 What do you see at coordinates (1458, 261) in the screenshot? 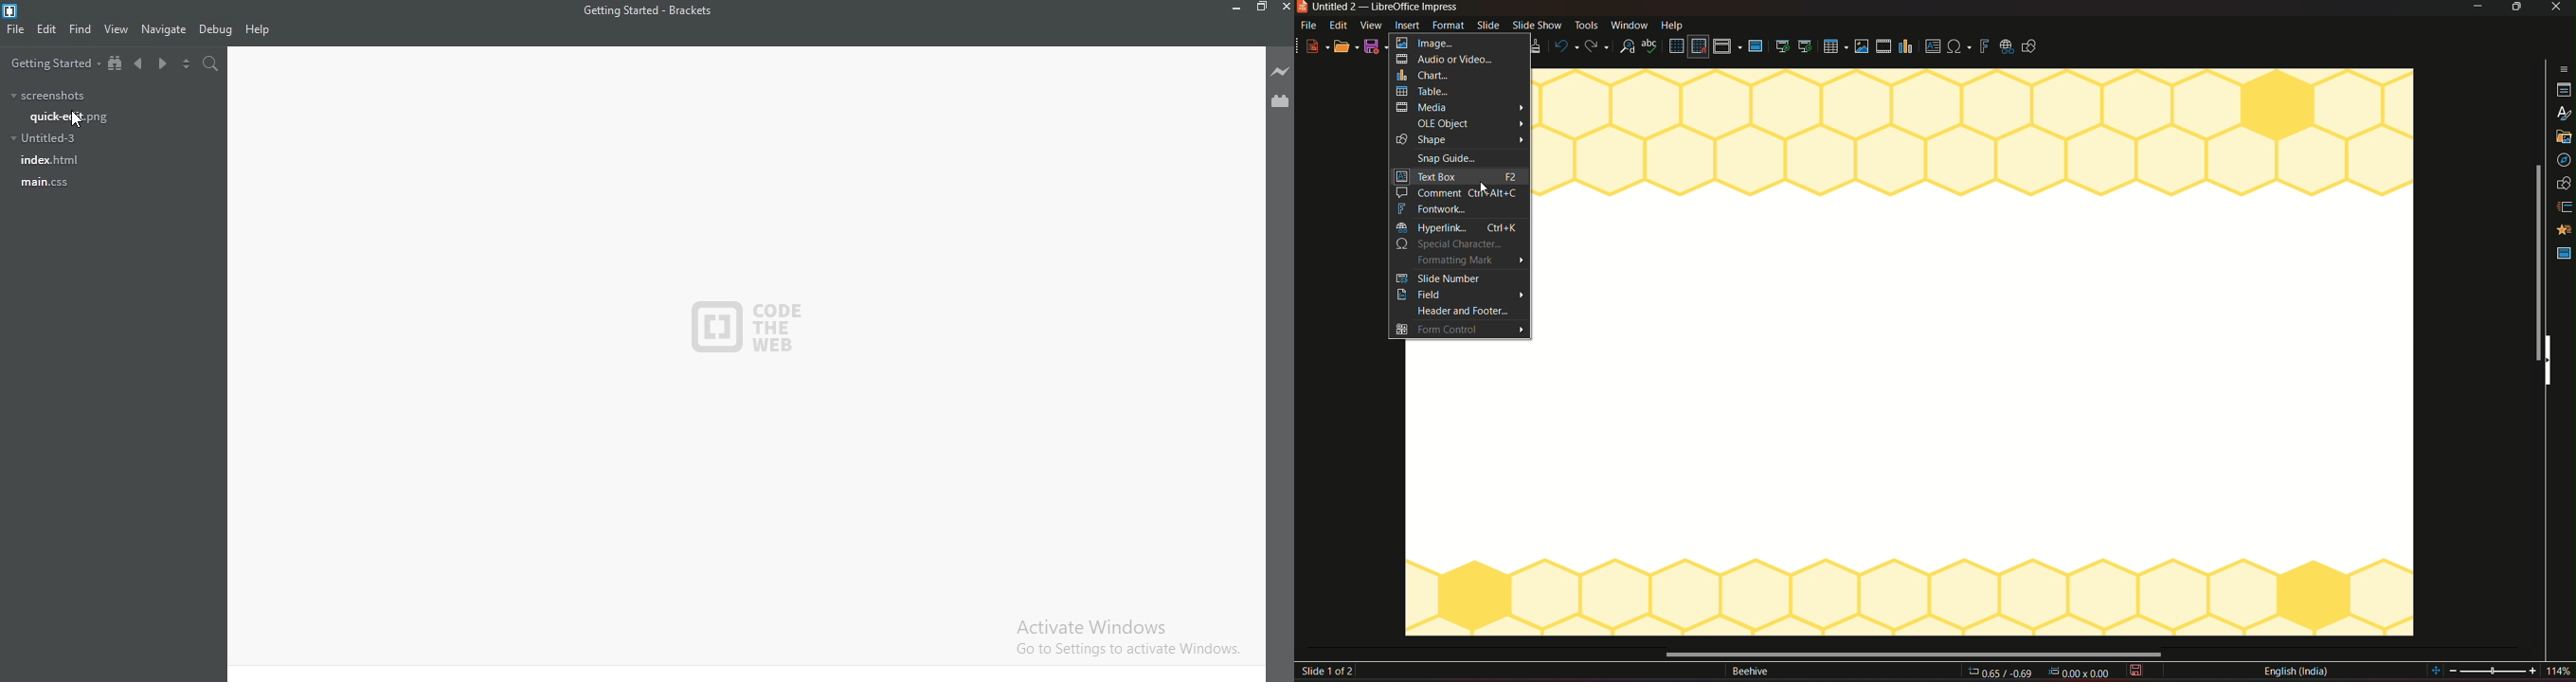
I see `formatting mark` at bounding box center [1458, 261].